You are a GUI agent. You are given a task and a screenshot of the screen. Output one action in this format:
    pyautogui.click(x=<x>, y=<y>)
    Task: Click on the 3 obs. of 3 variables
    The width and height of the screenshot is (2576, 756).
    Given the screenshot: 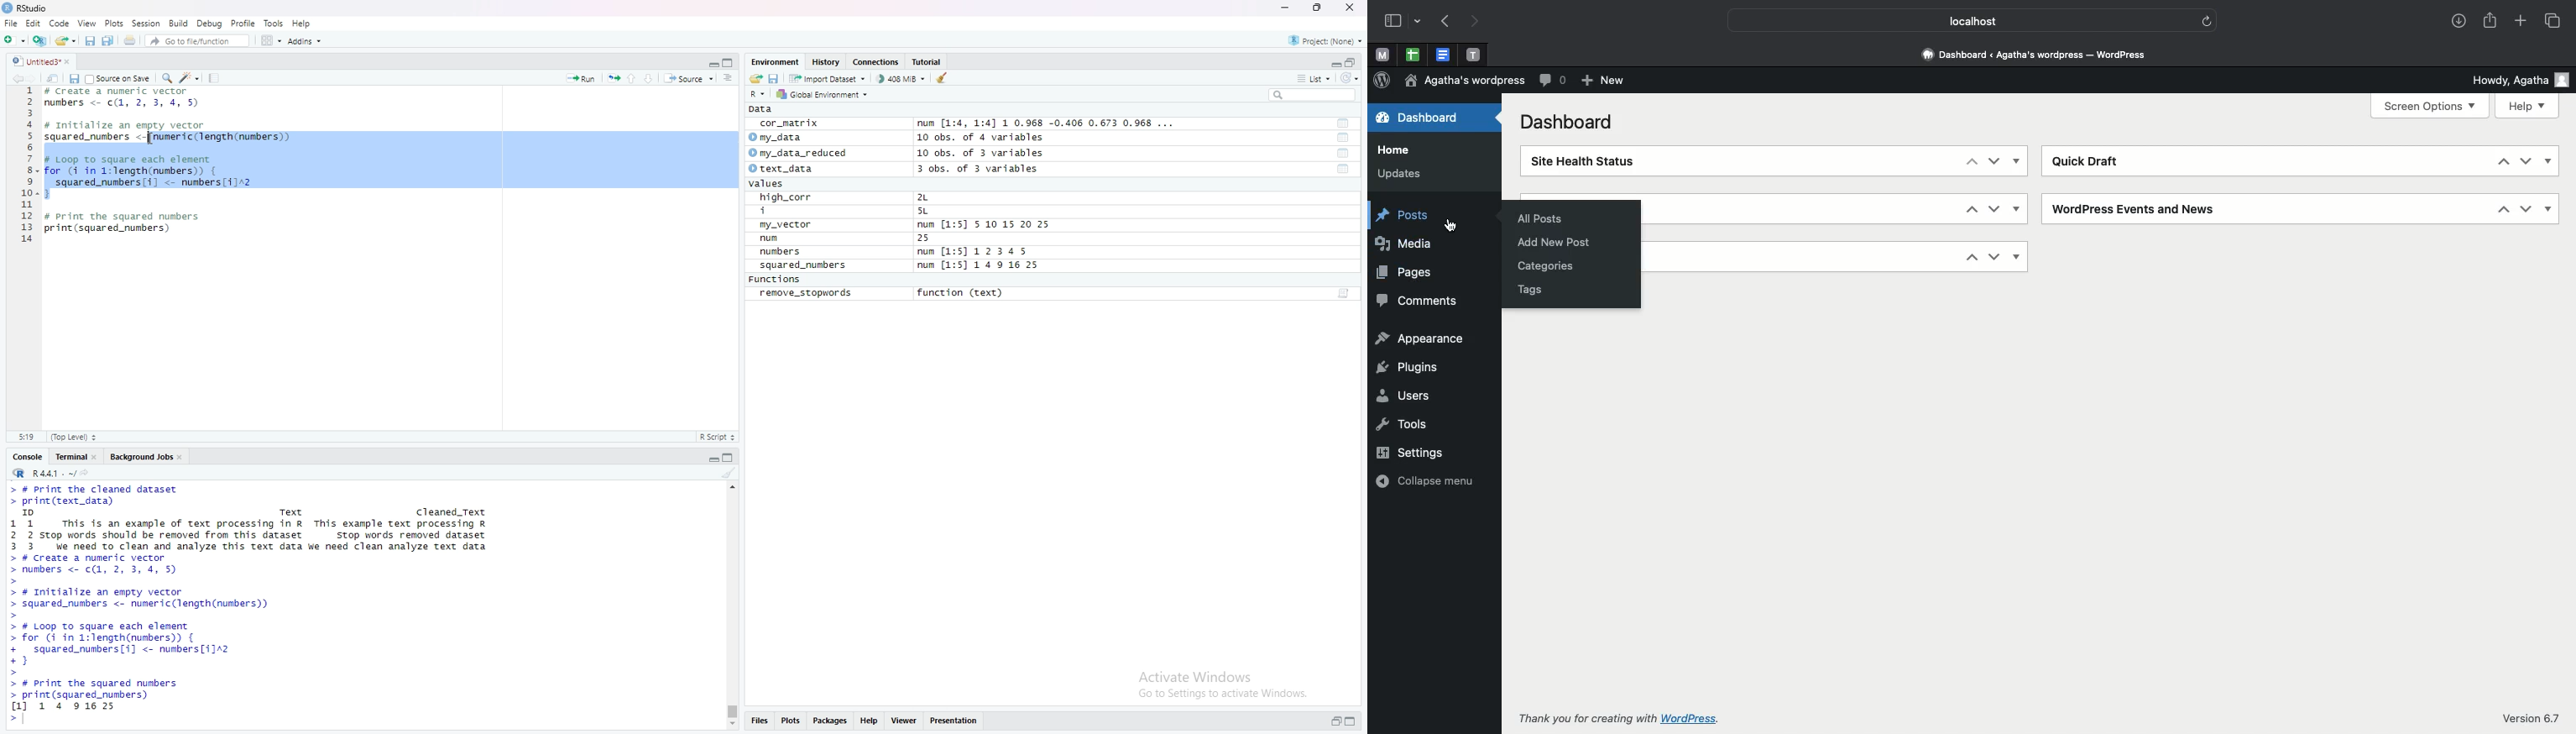 What is the action you would take?
    pyautogui.click(x=986, y=170)
    